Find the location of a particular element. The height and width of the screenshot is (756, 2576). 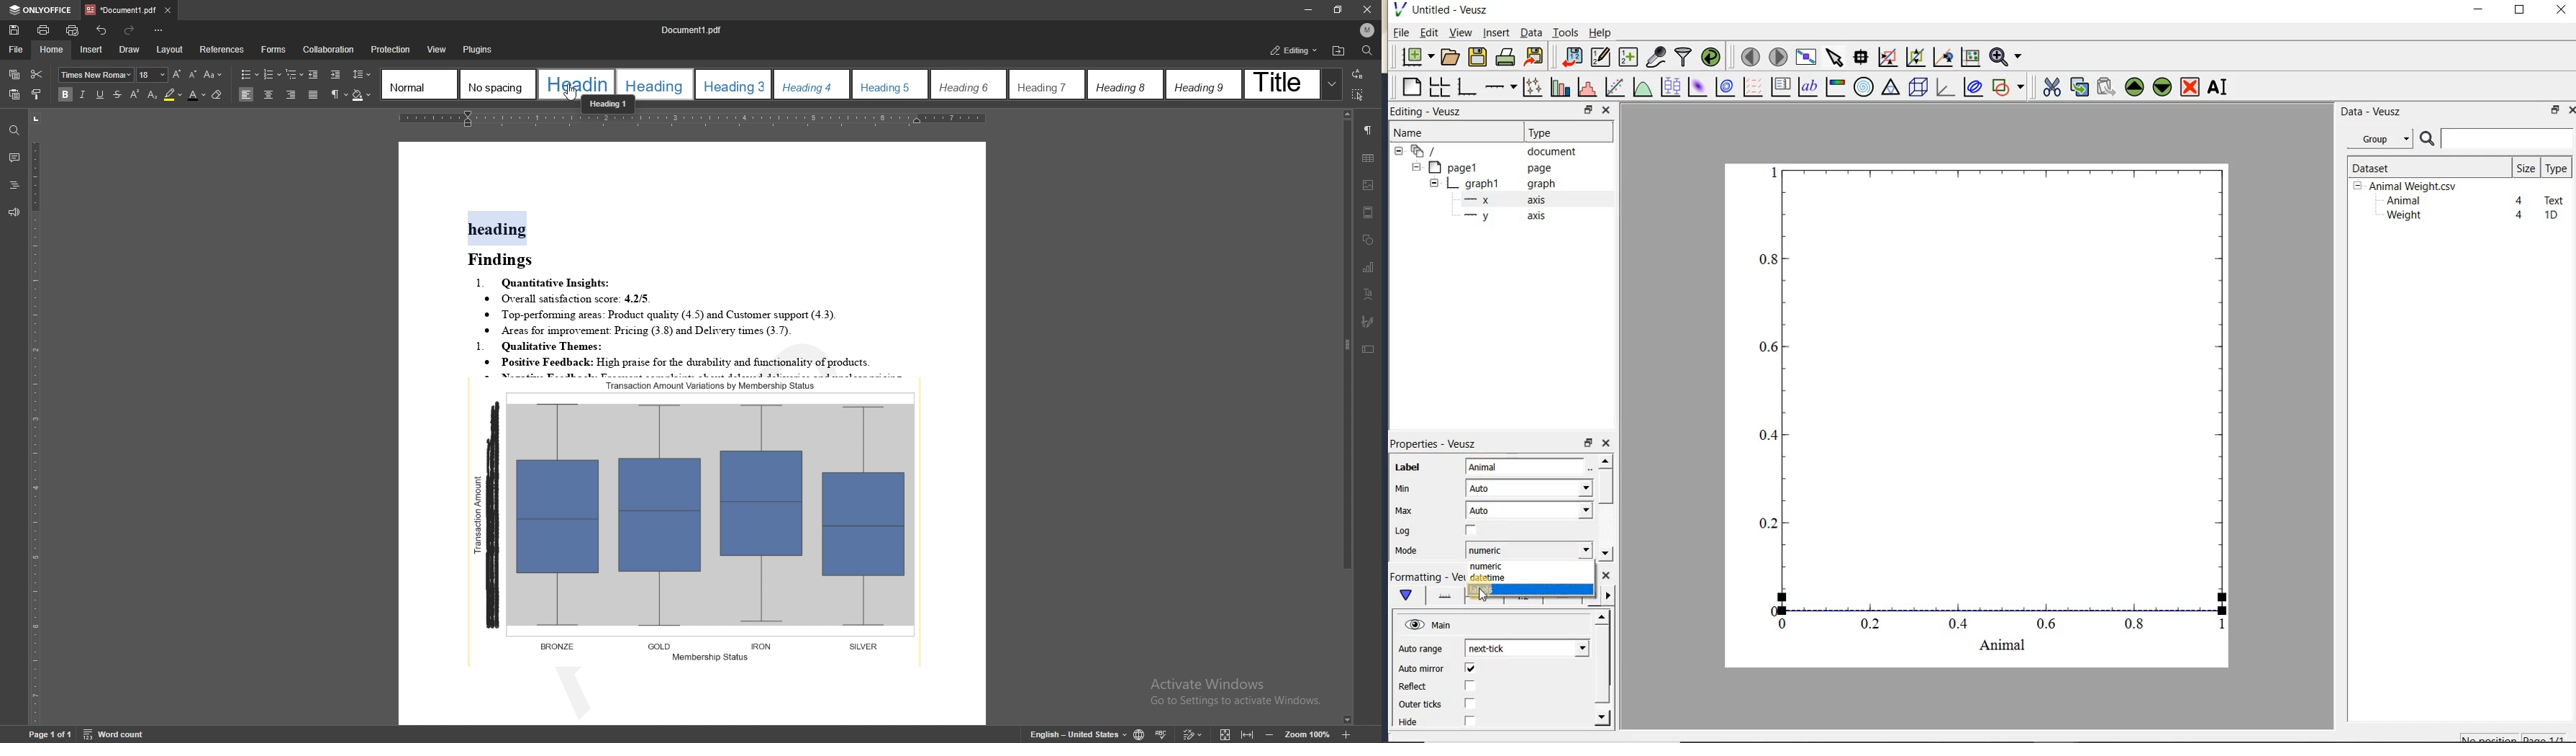

Text is located at coordinates (2555, 199).